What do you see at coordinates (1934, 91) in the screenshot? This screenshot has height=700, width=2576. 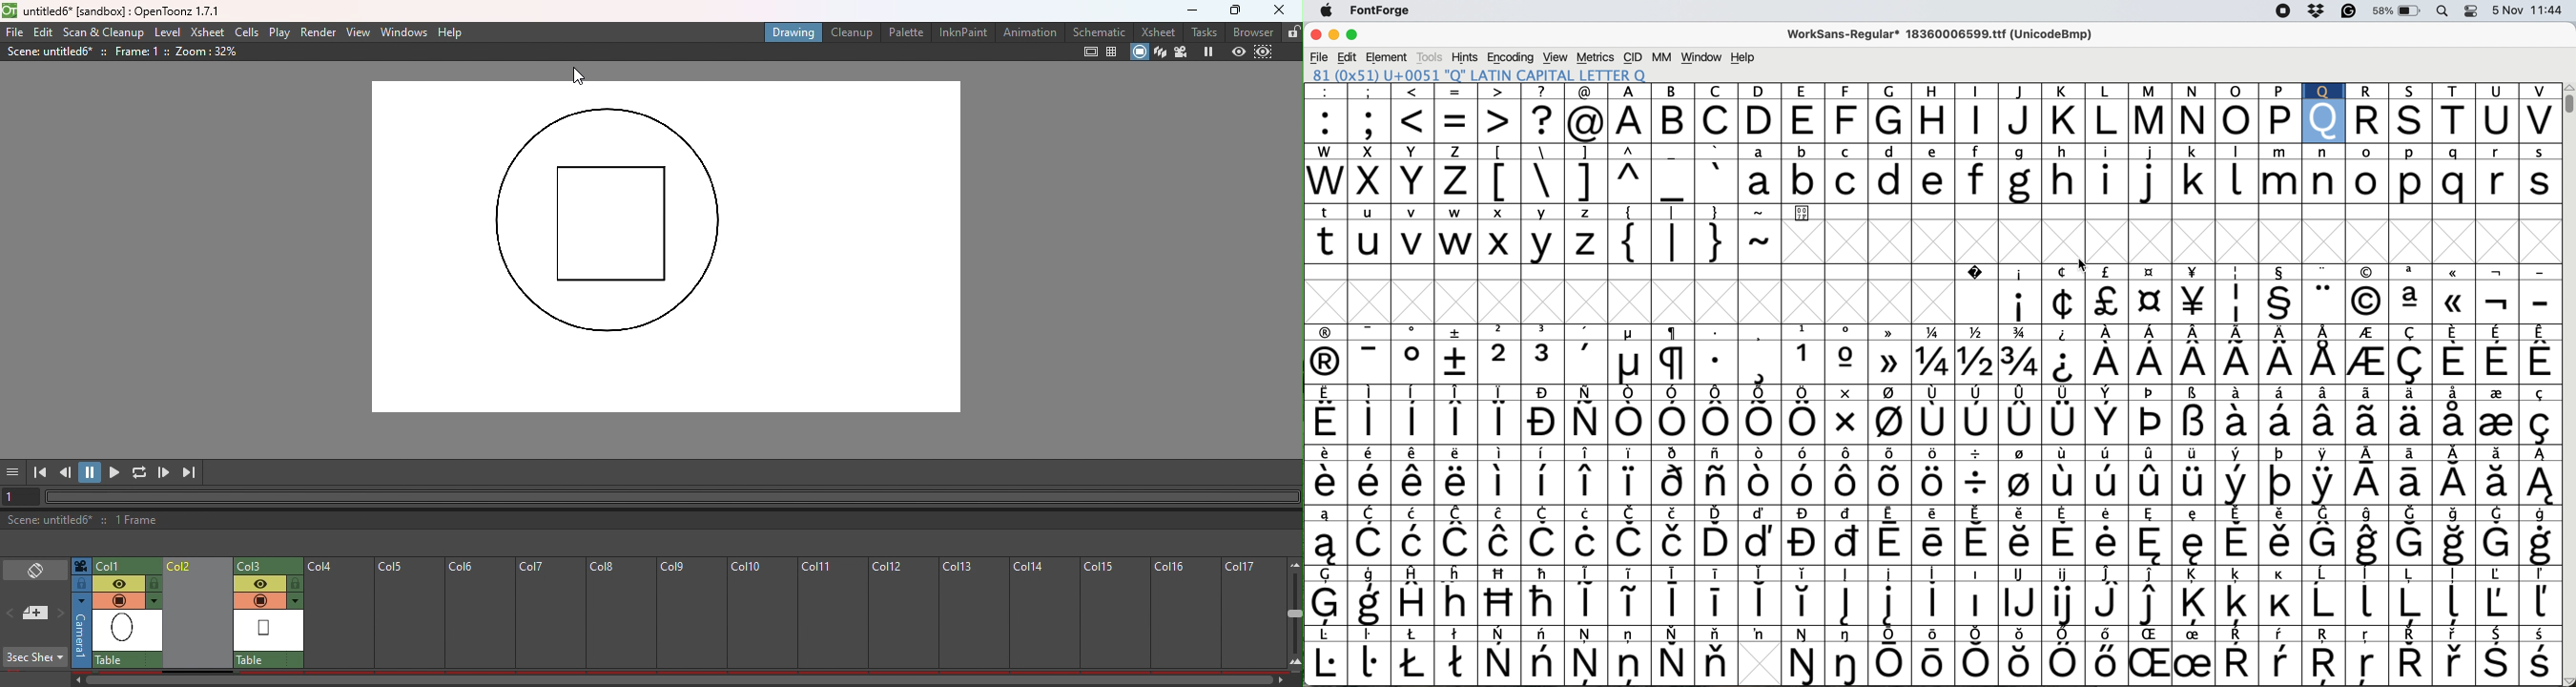 I see `text` at bounding box center [1934, 91].